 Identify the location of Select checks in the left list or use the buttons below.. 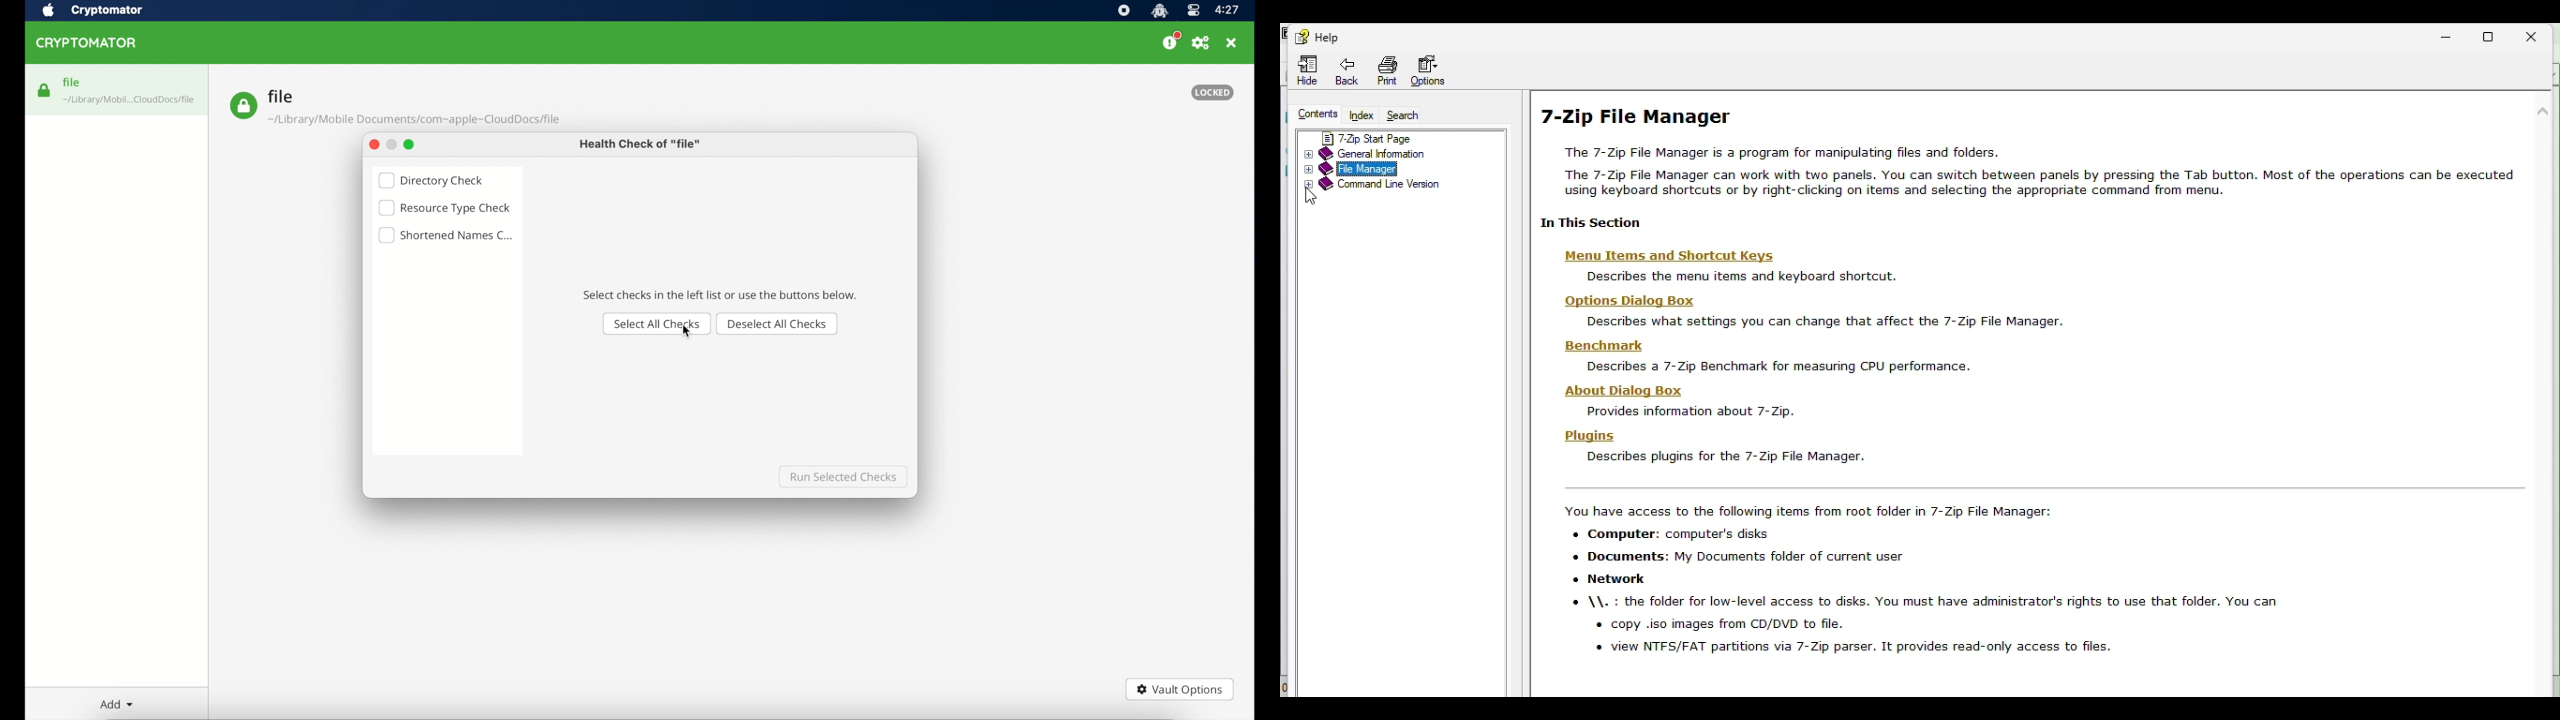
(720, 294).